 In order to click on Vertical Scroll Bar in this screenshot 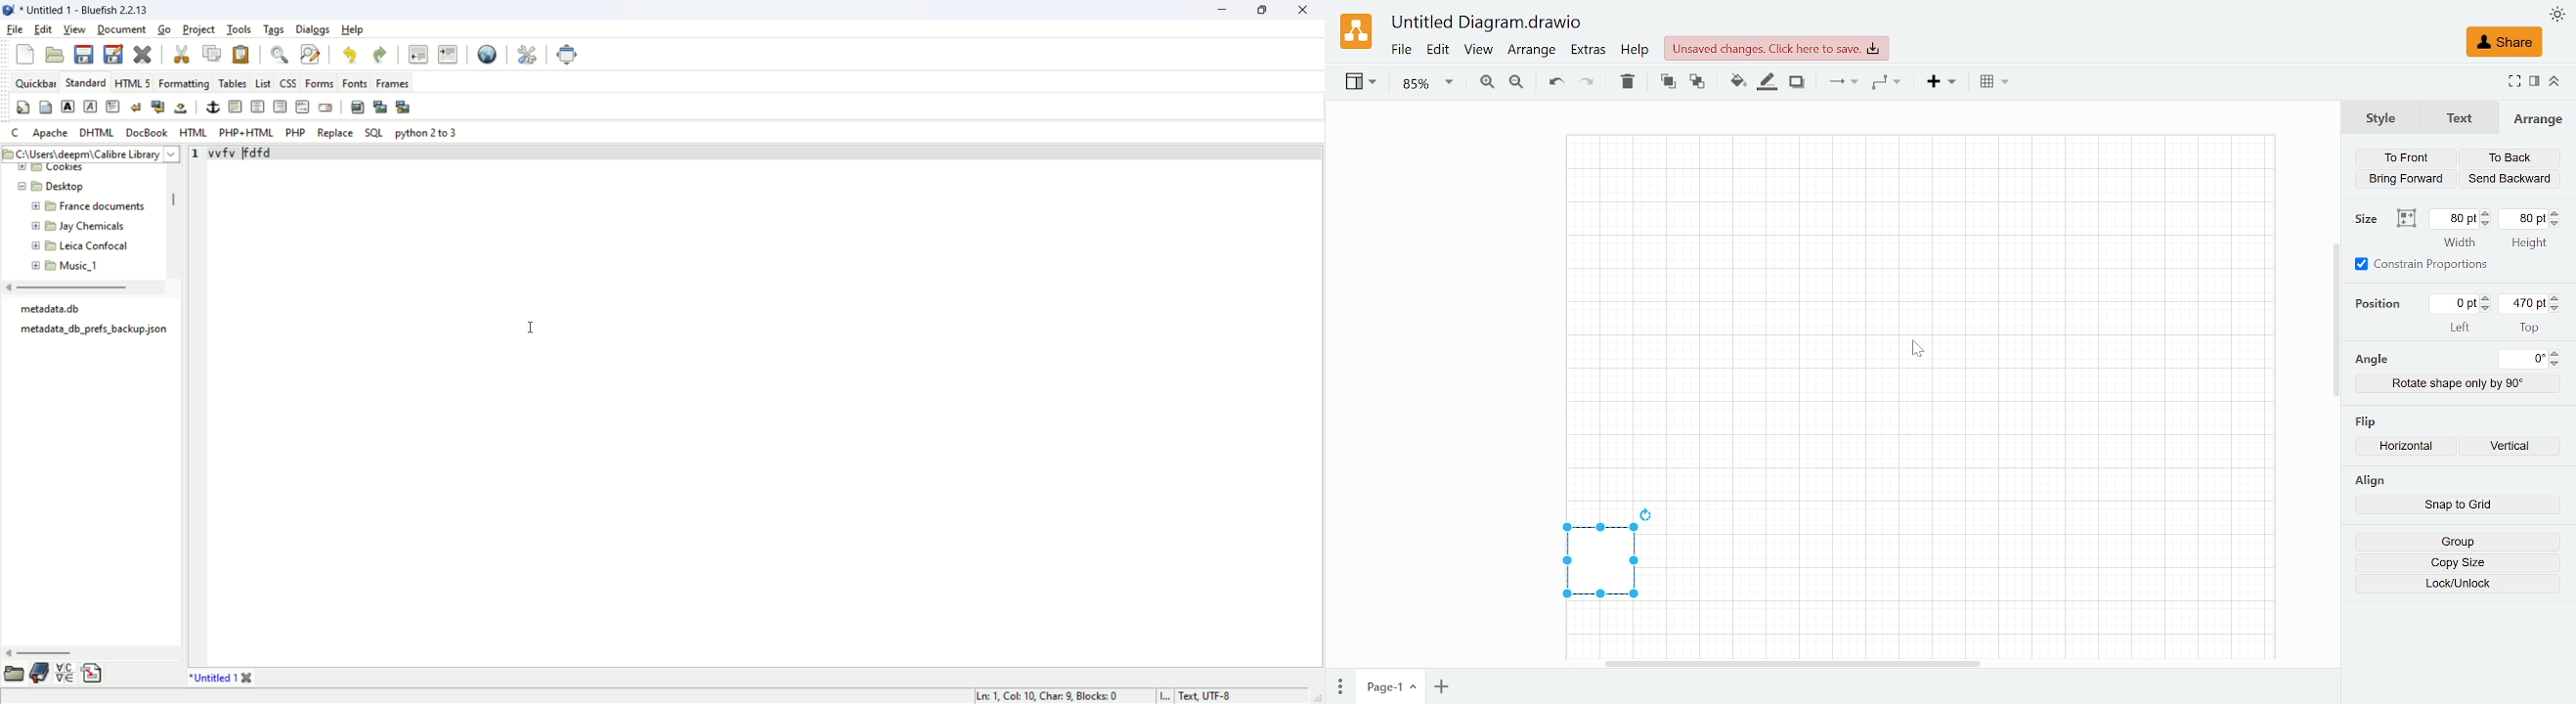, I will do `click(2333, 319)`.